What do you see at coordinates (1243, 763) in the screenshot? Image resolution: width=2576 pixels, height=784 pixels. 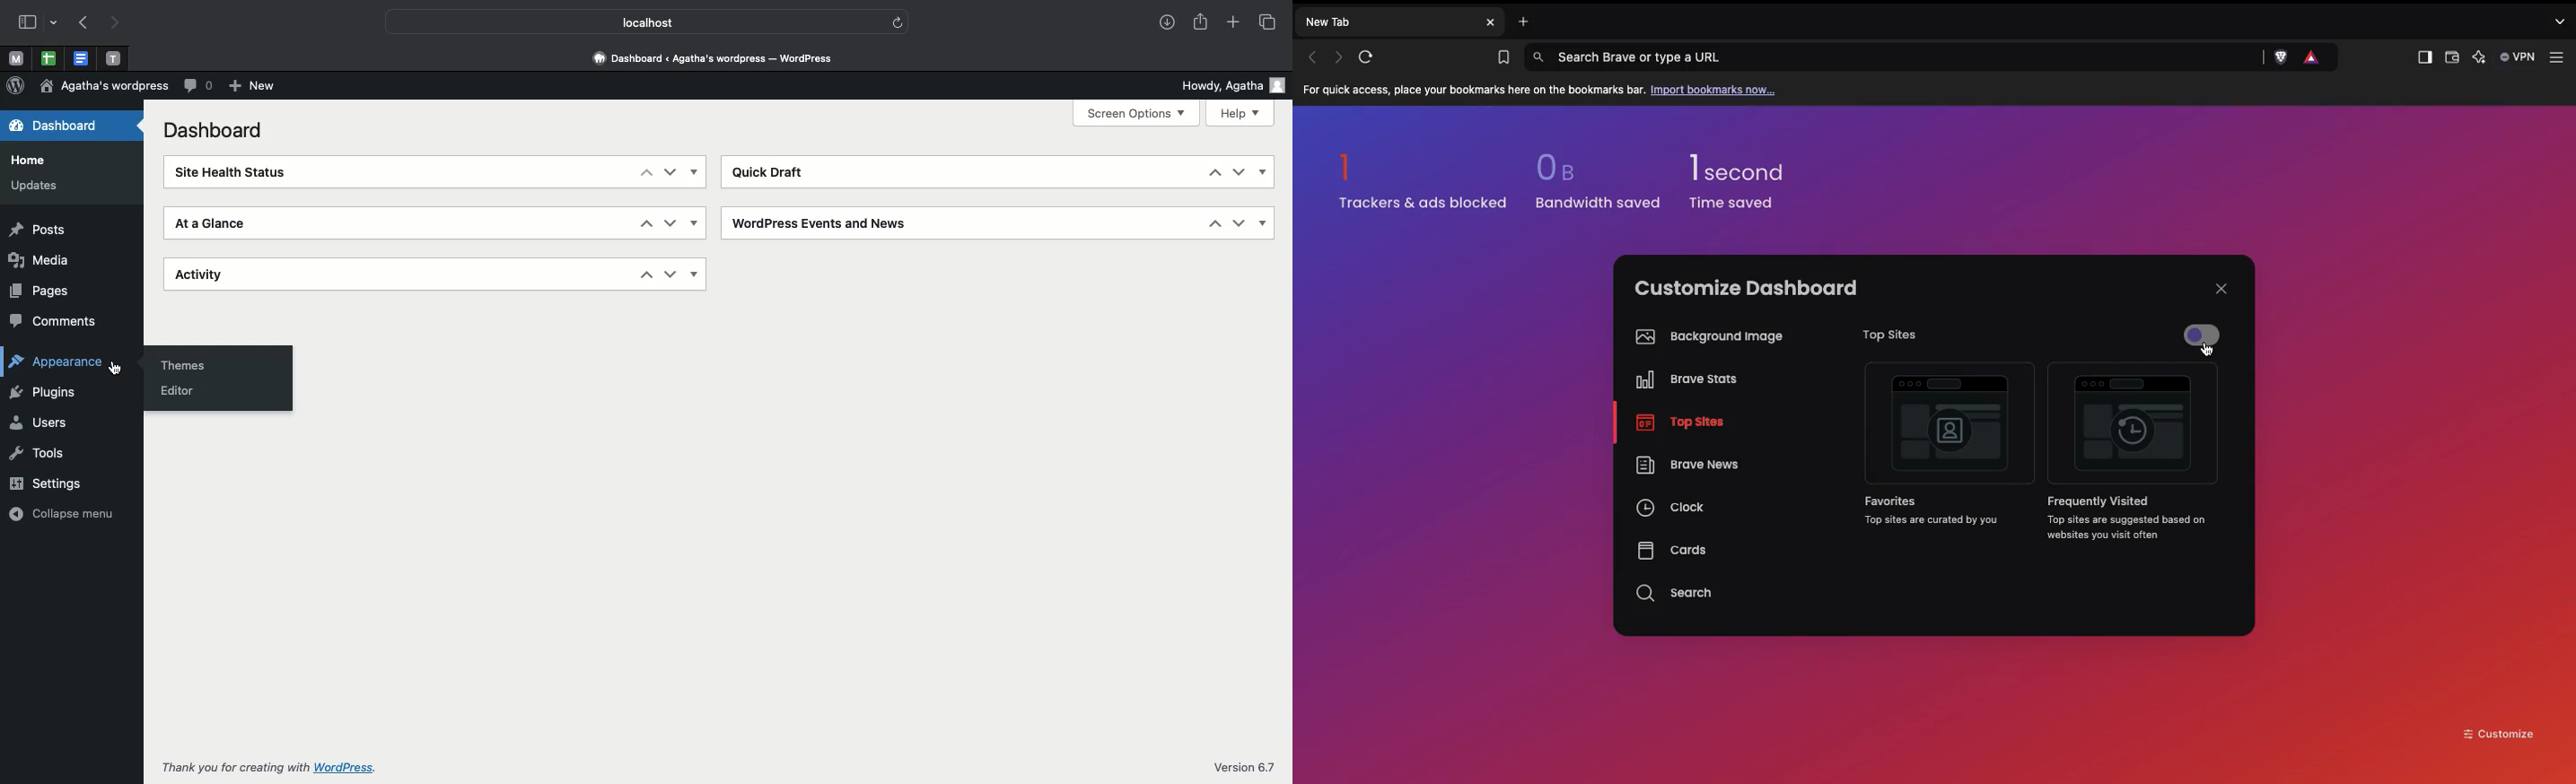 I see `Version 6.7` at bounding box center [1243, 763].